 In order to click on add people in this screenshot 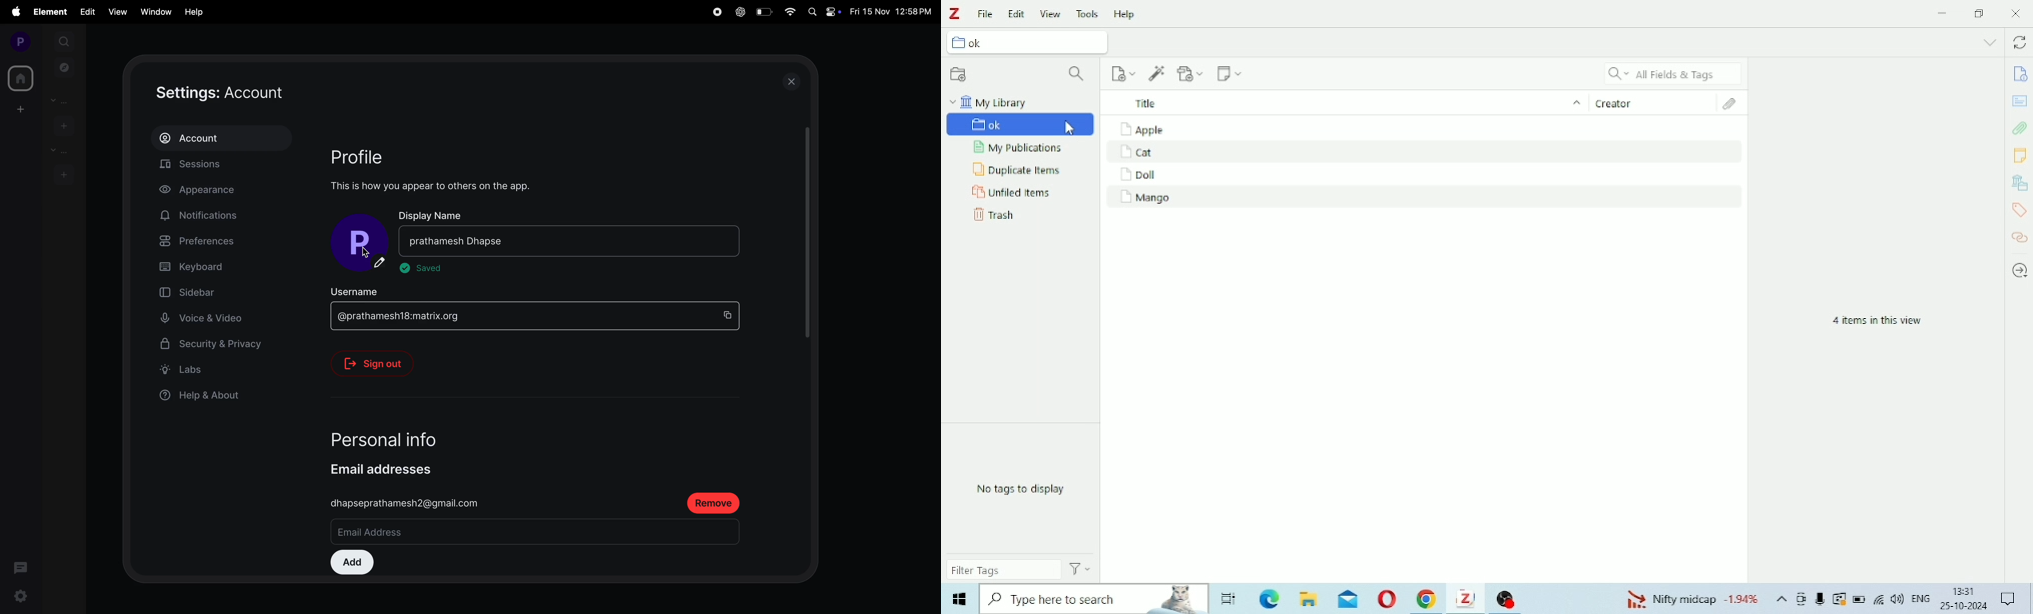, I will do `click(62, 125)`.